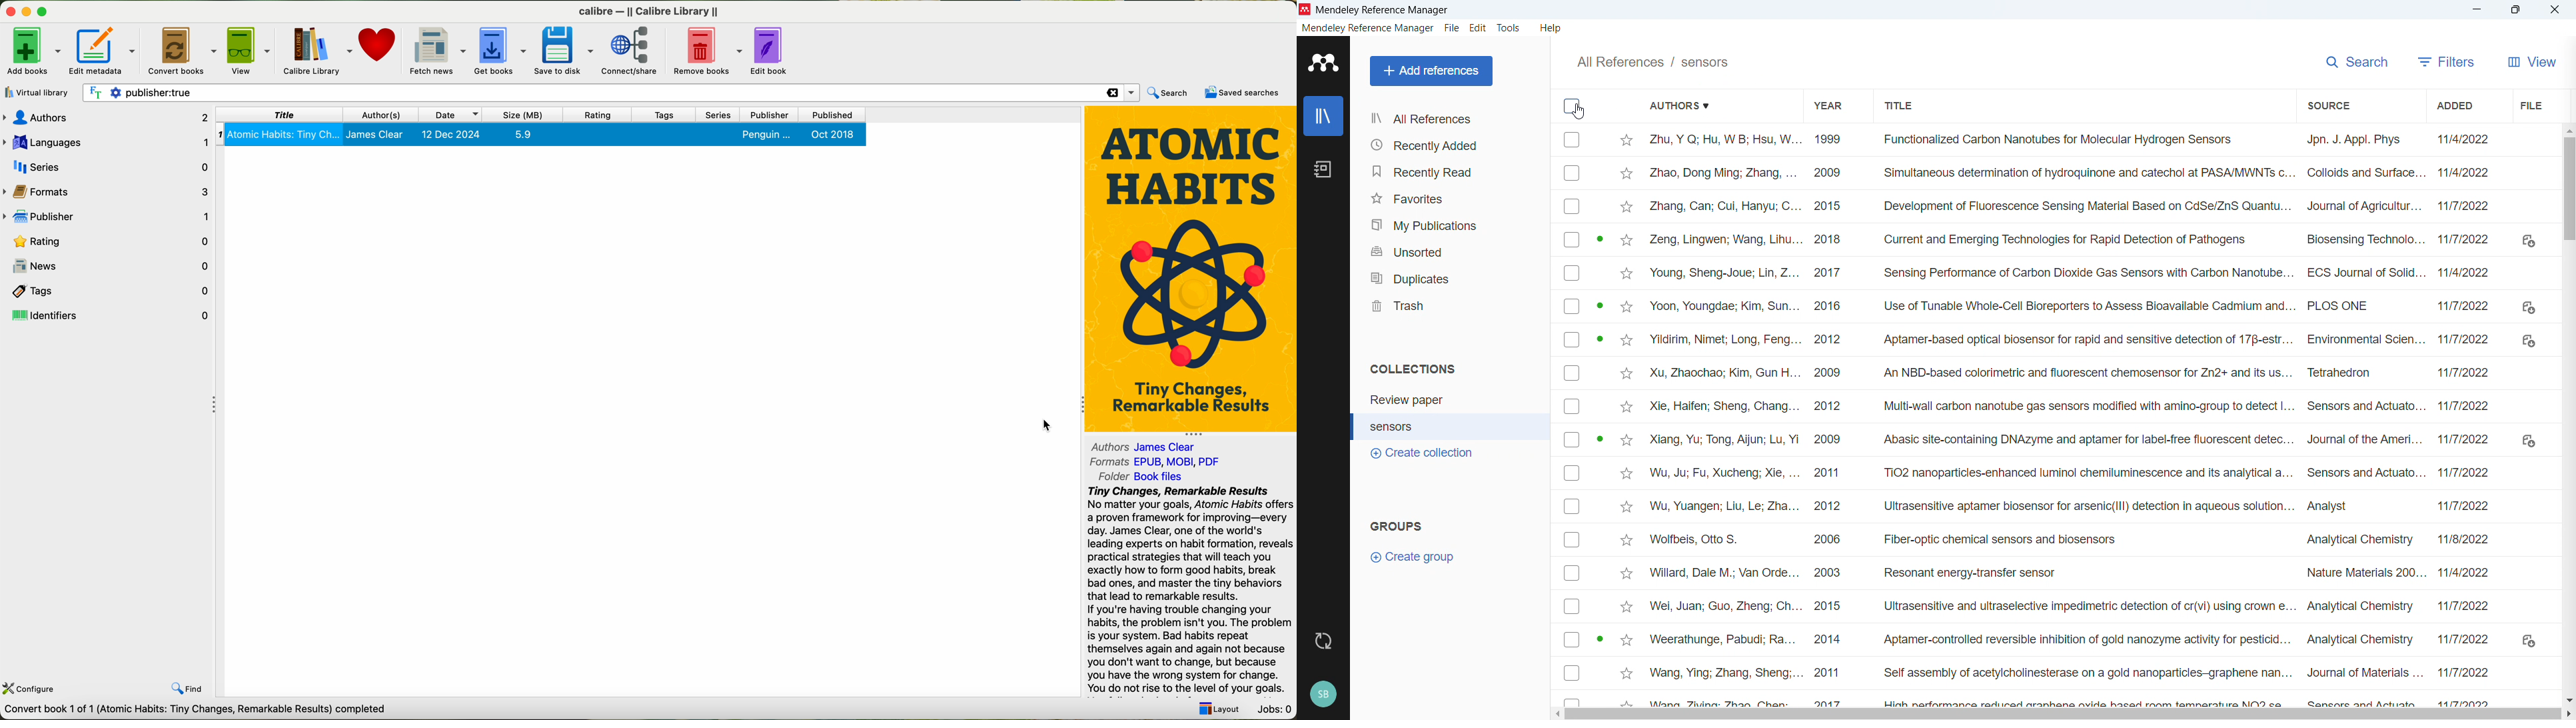 Image resolution: width=2576 pixels, height=728 pixels. What do you see at coordinates (1451, 223) in the screenshot?
I see `my publications` at bounding box center [1451, 223].